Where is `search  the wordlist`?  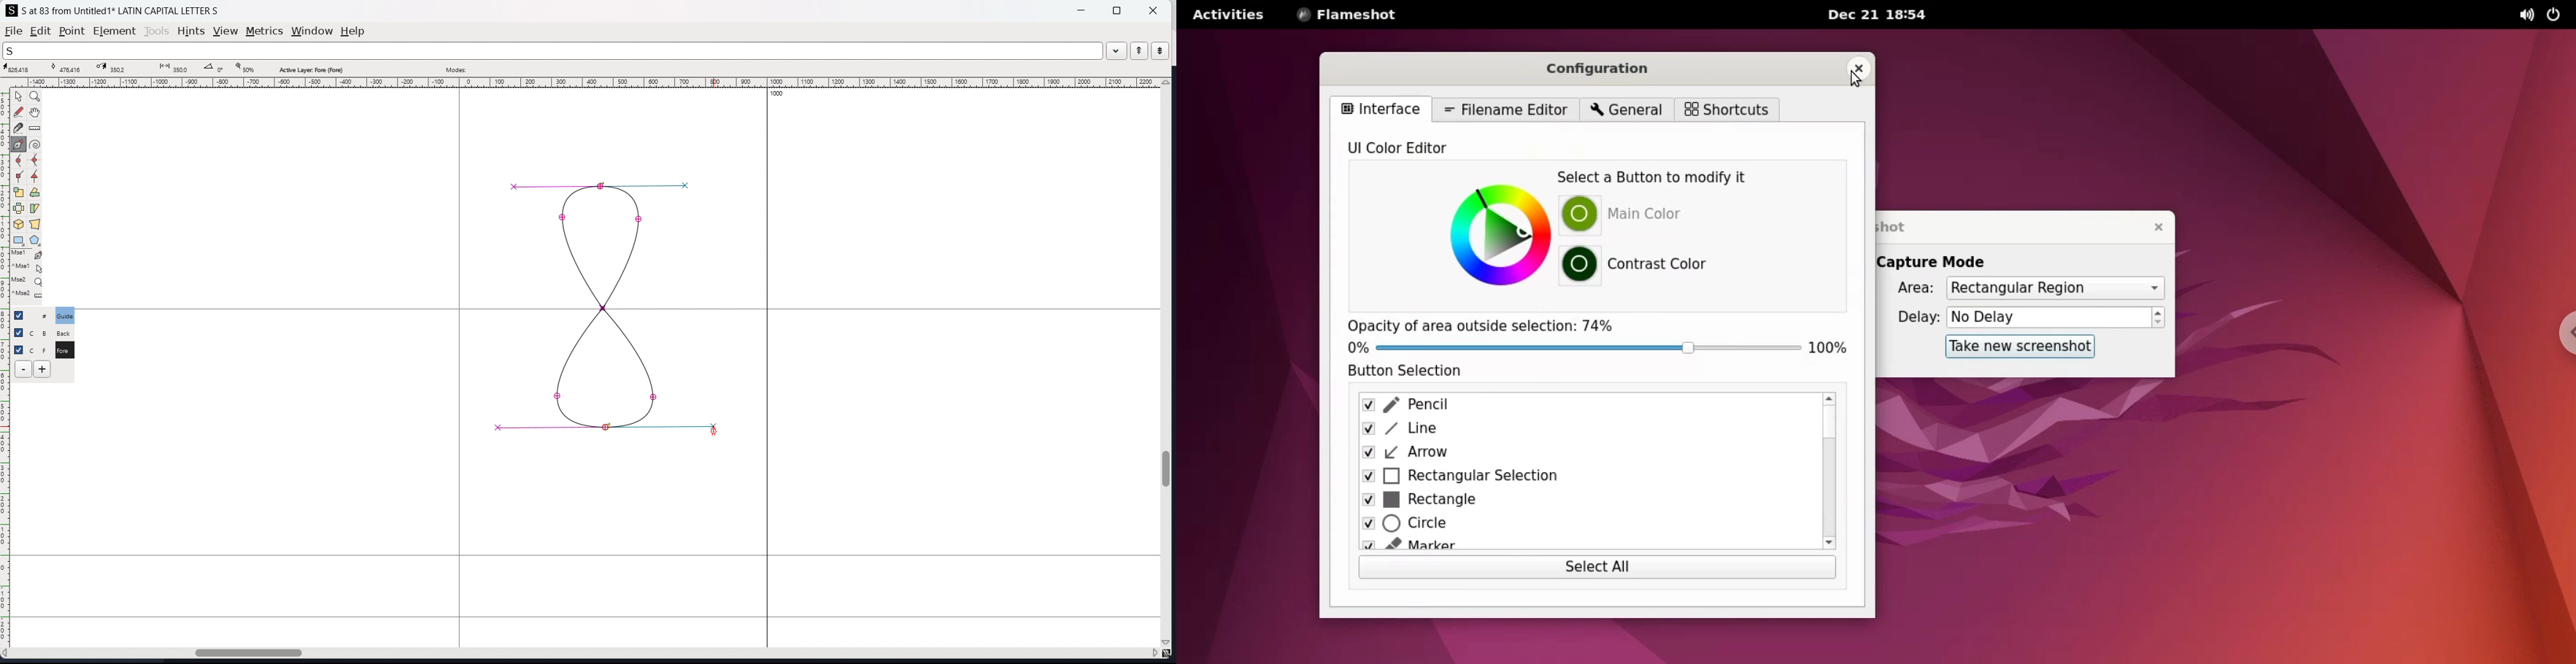
search  the wordlist is located at coordinates (553, 51).